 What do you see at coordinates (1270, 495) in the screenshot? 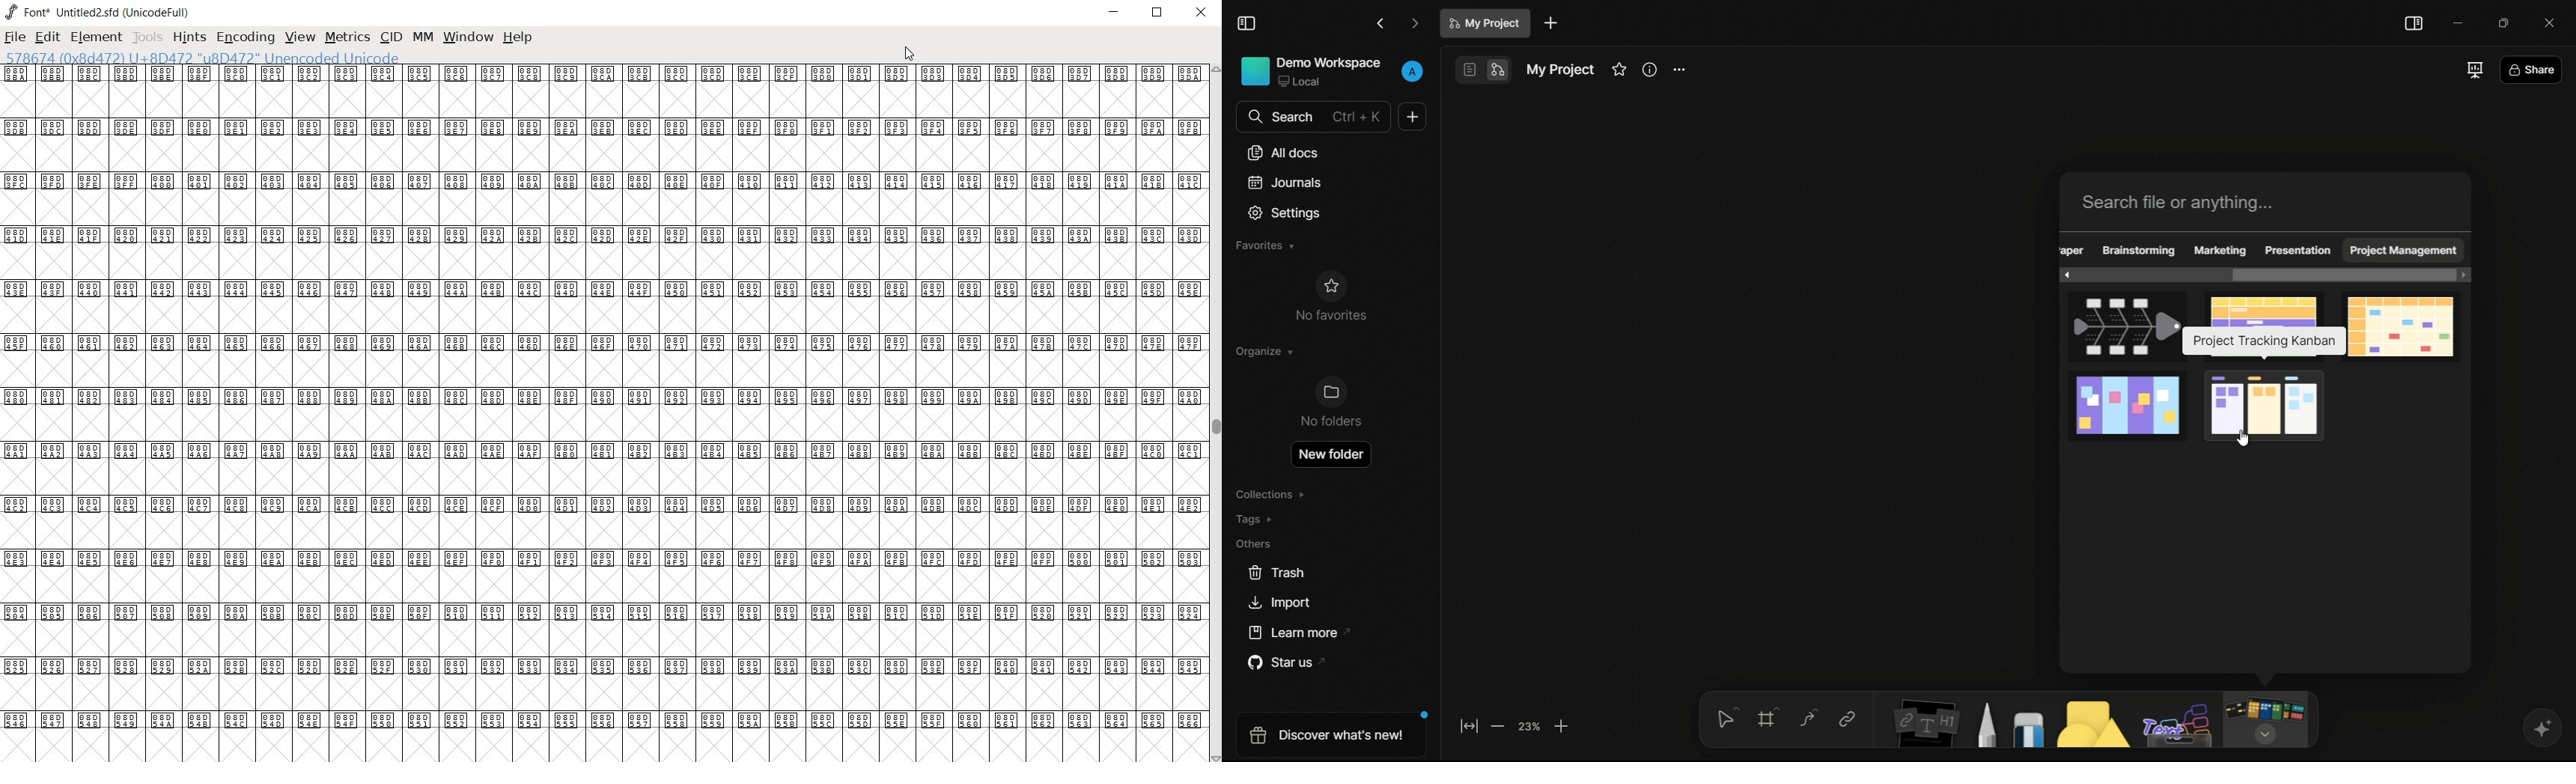
I see `collections` at bounding box center [1270, 495].